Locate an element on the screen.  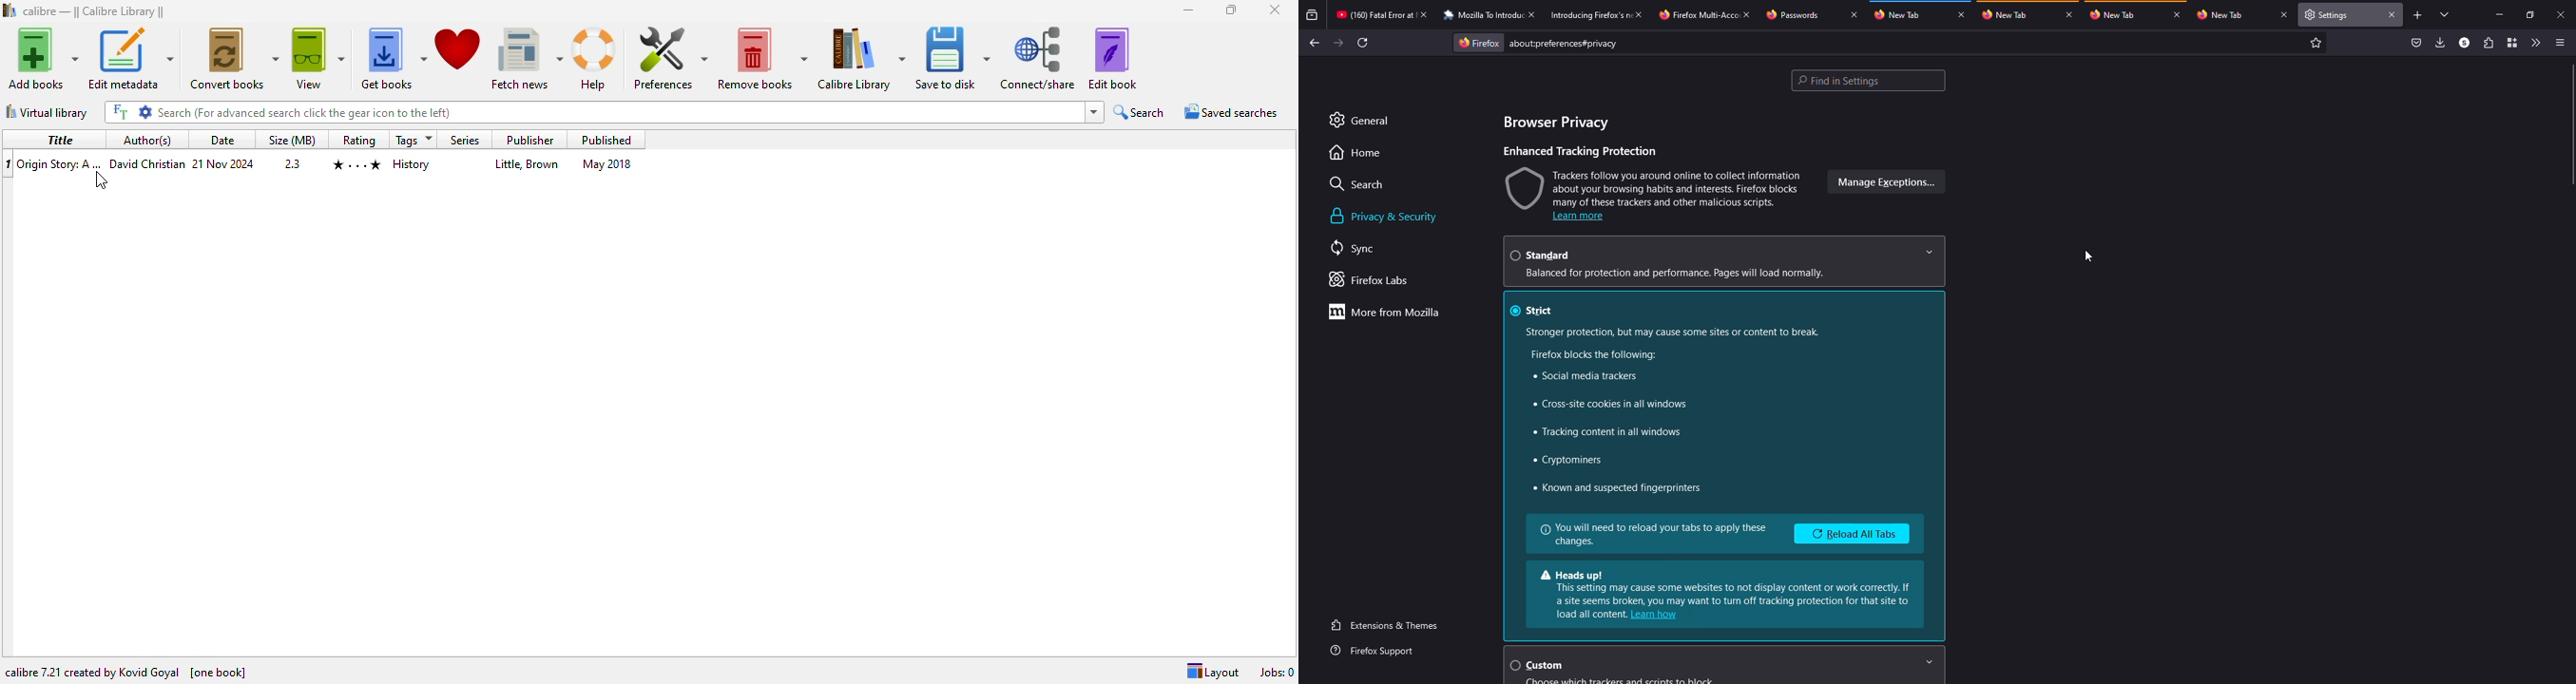
remove books is located at coordinates (762, 58).